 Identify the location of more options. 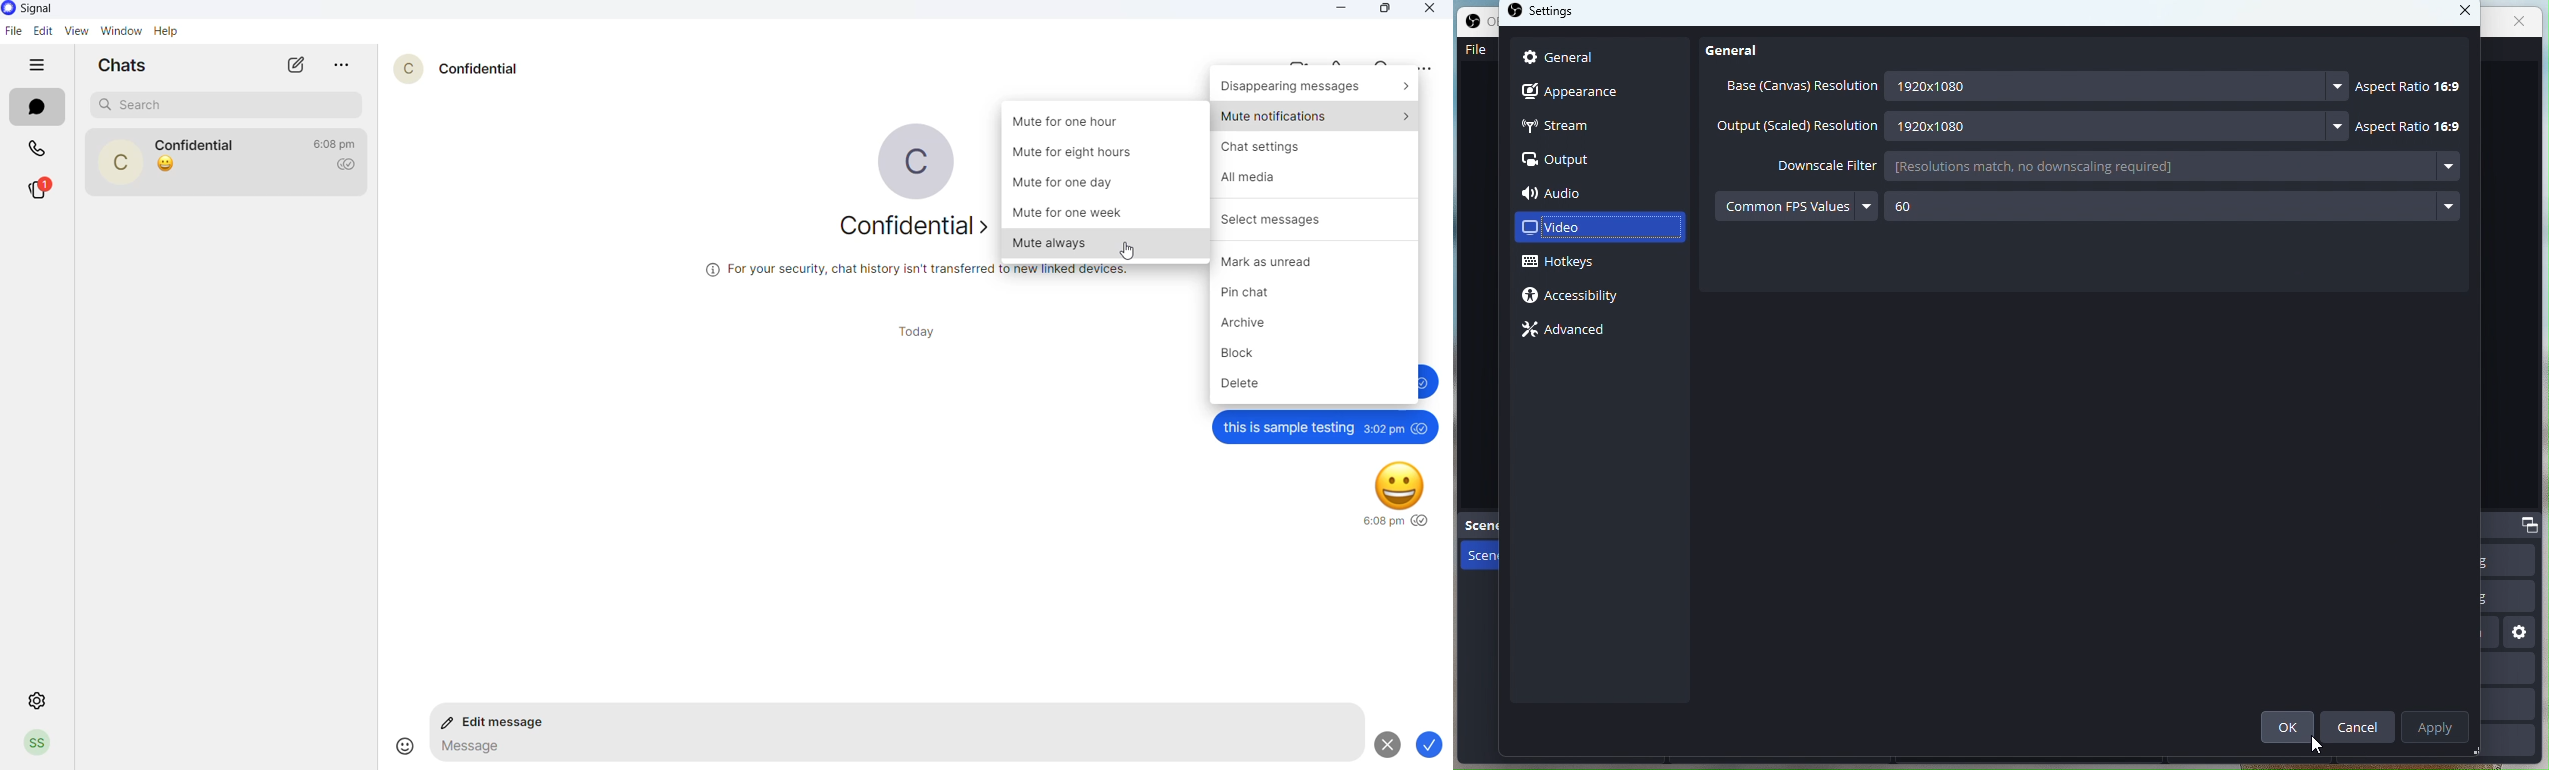
(2448, 168).